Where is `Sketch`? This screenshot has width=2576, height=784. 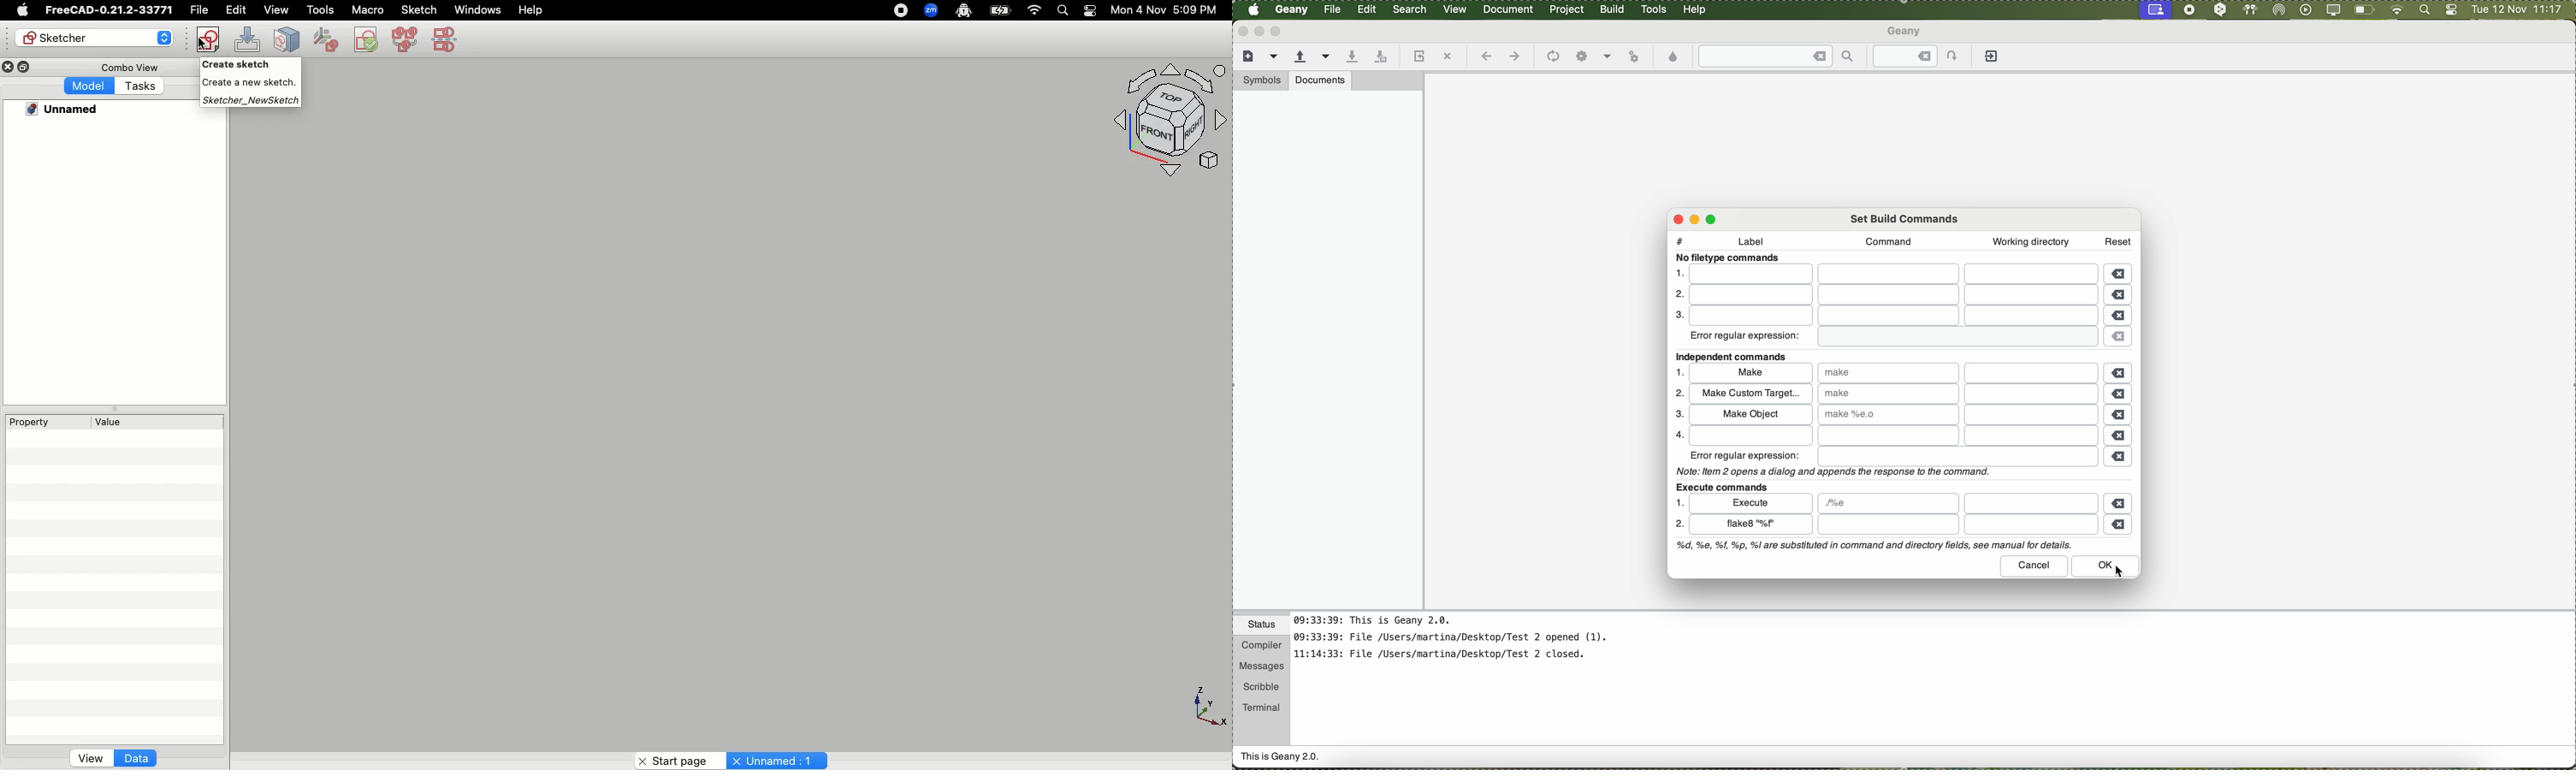 Sketch is located at coordinates (419, 9).